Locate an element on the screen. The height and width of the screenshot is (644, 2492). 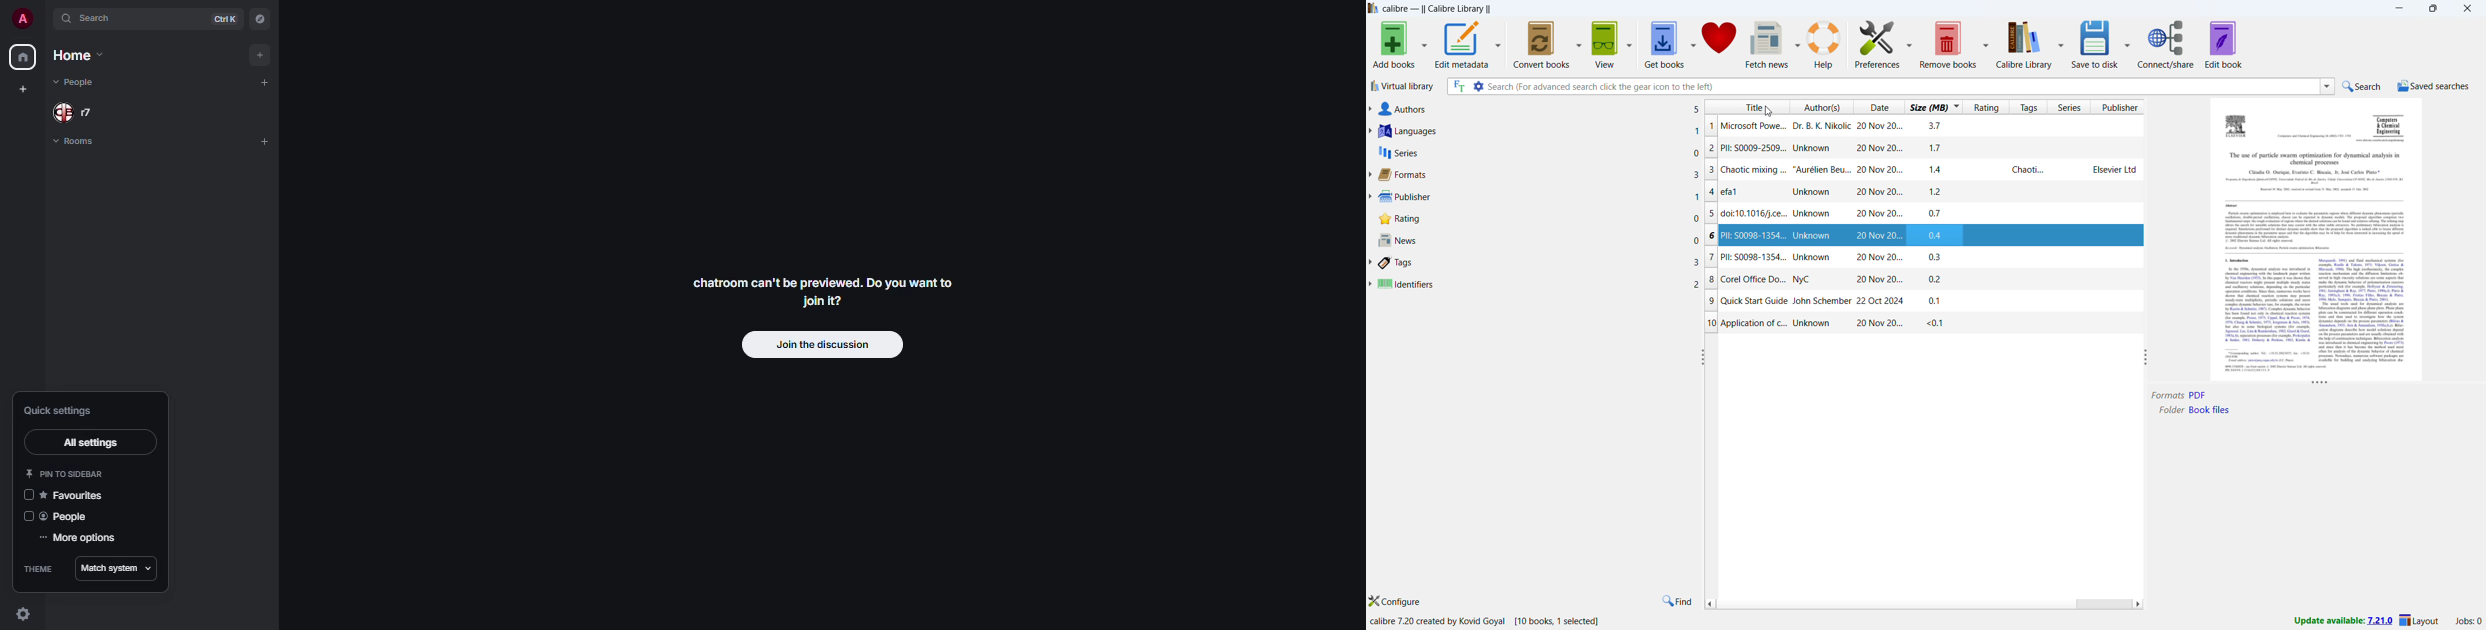
 is located at coordinates (2383, 141).